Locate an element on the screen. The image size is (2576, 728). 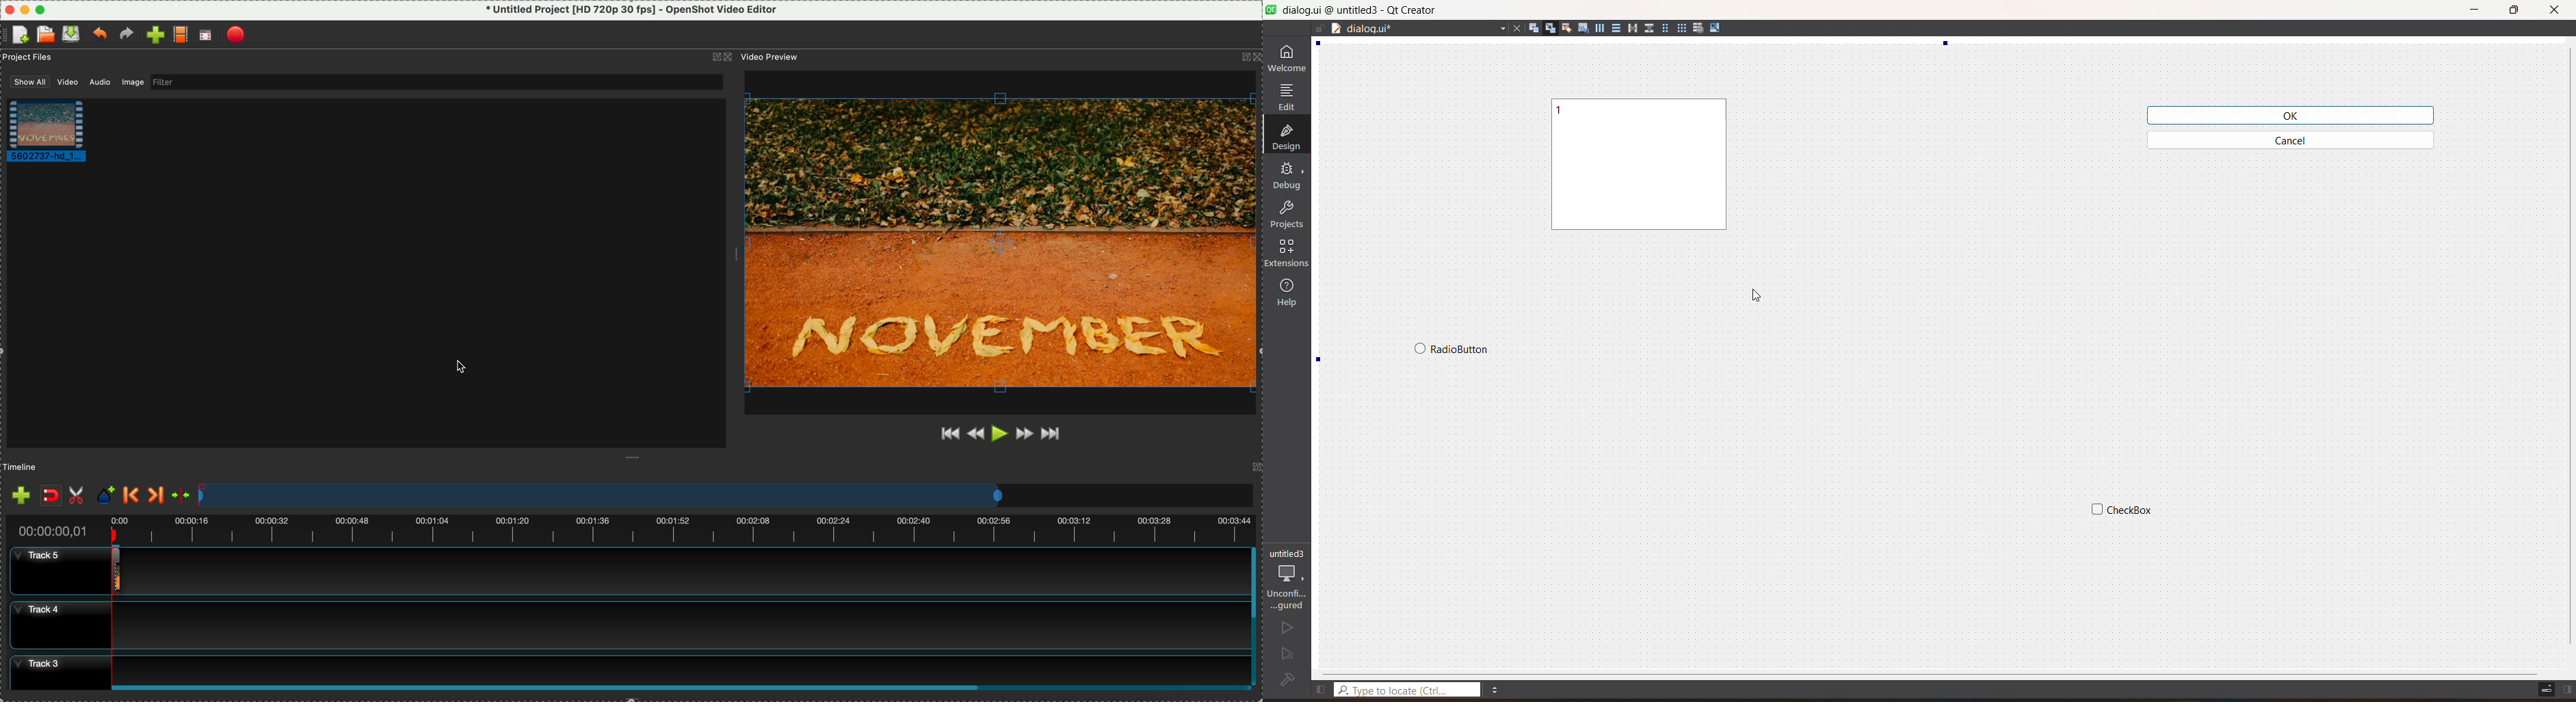
edit is located at coordinates (1287, 96).